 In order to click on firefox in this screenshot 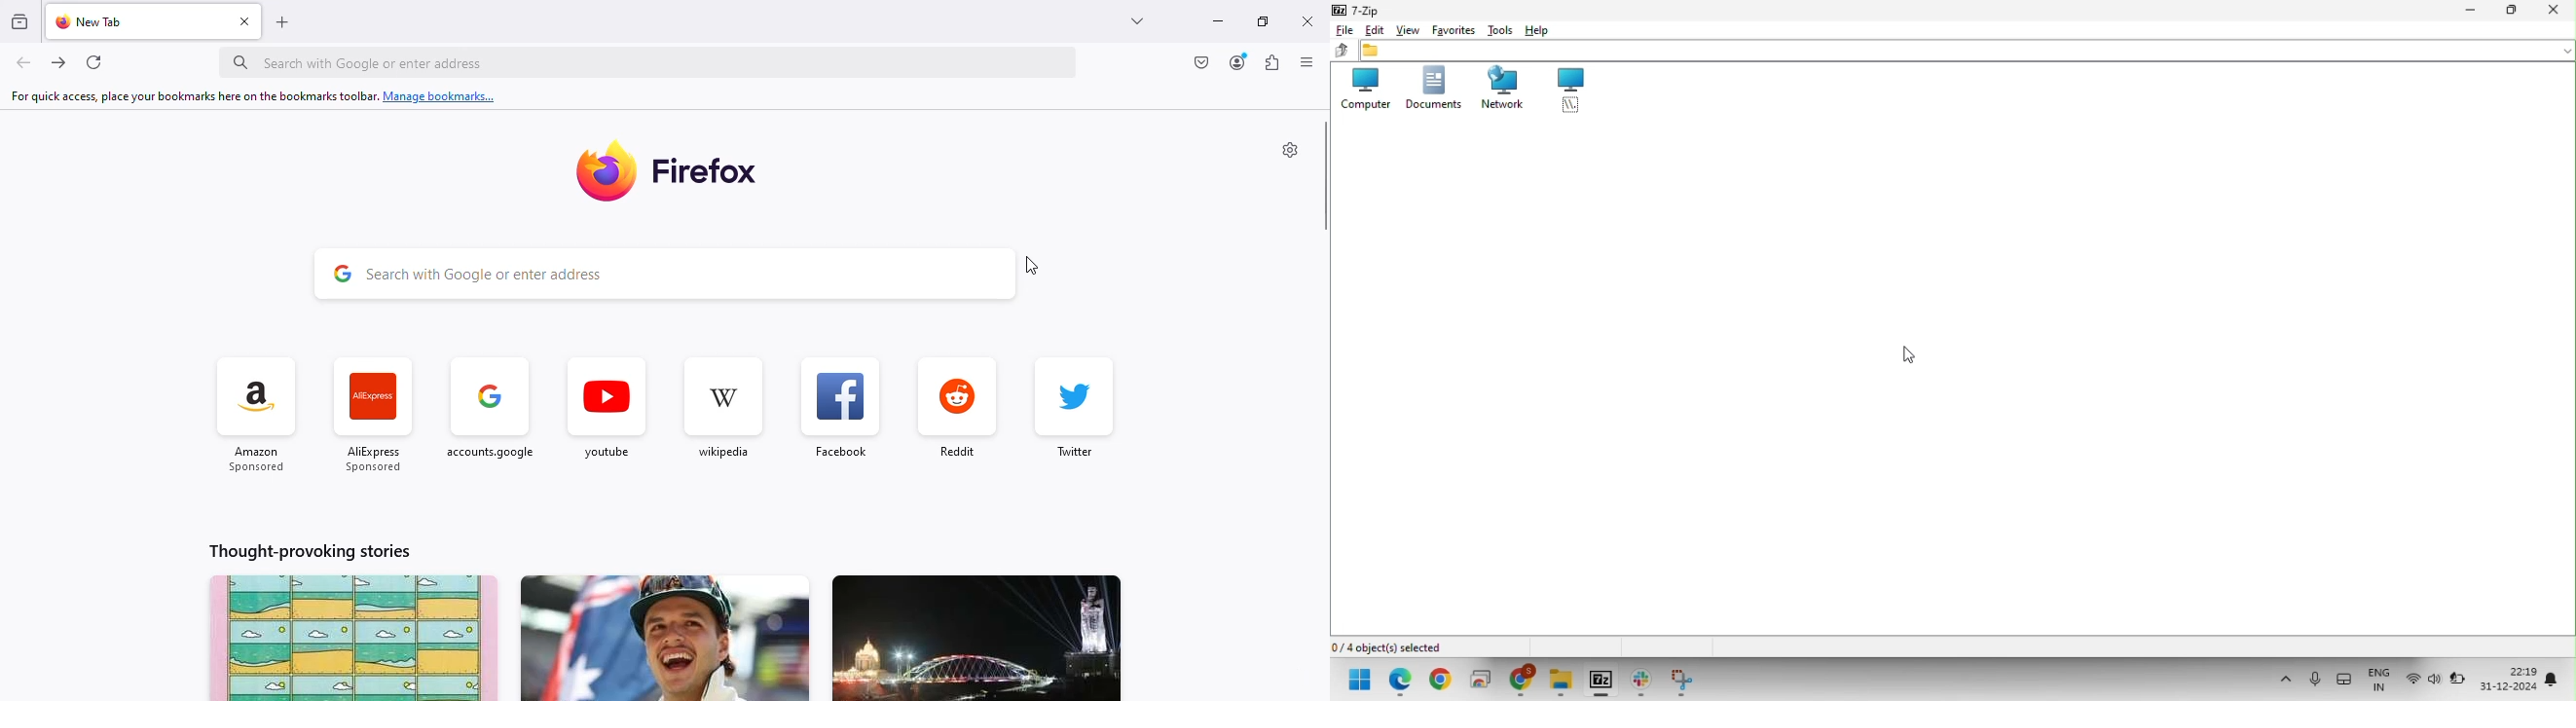, I will do `click(706, 169)`.